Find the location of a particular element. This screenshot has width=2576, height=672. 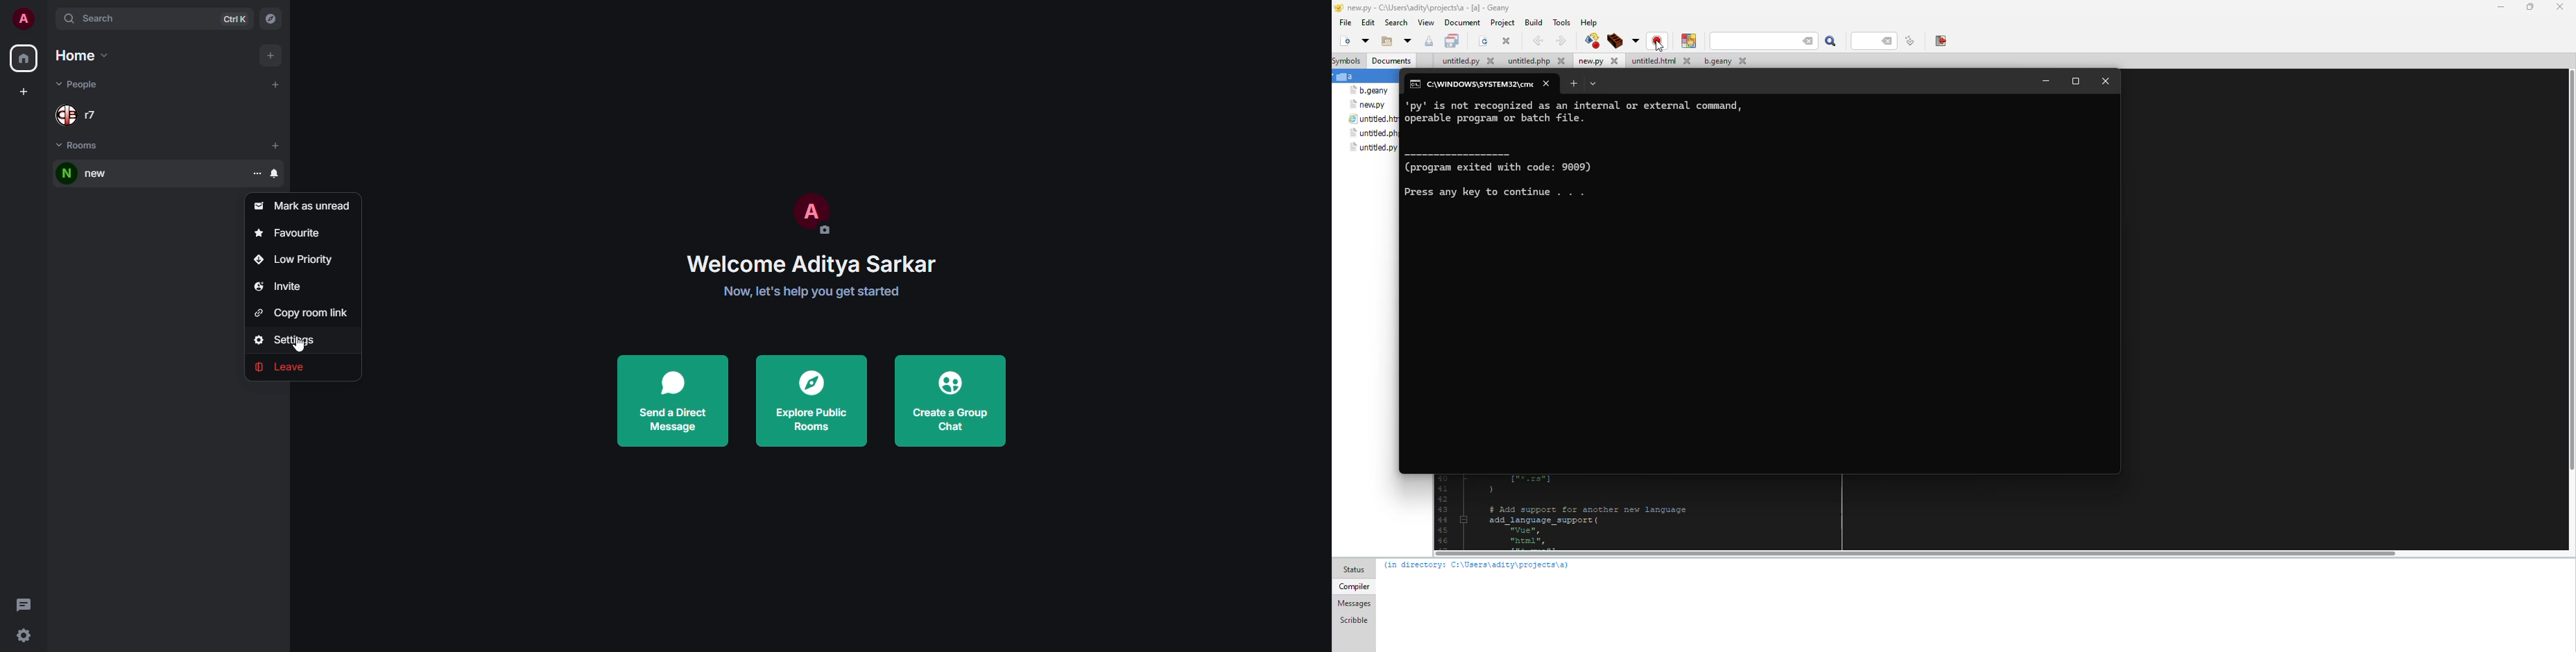

mark as unread is located at coordinates (304, 207).